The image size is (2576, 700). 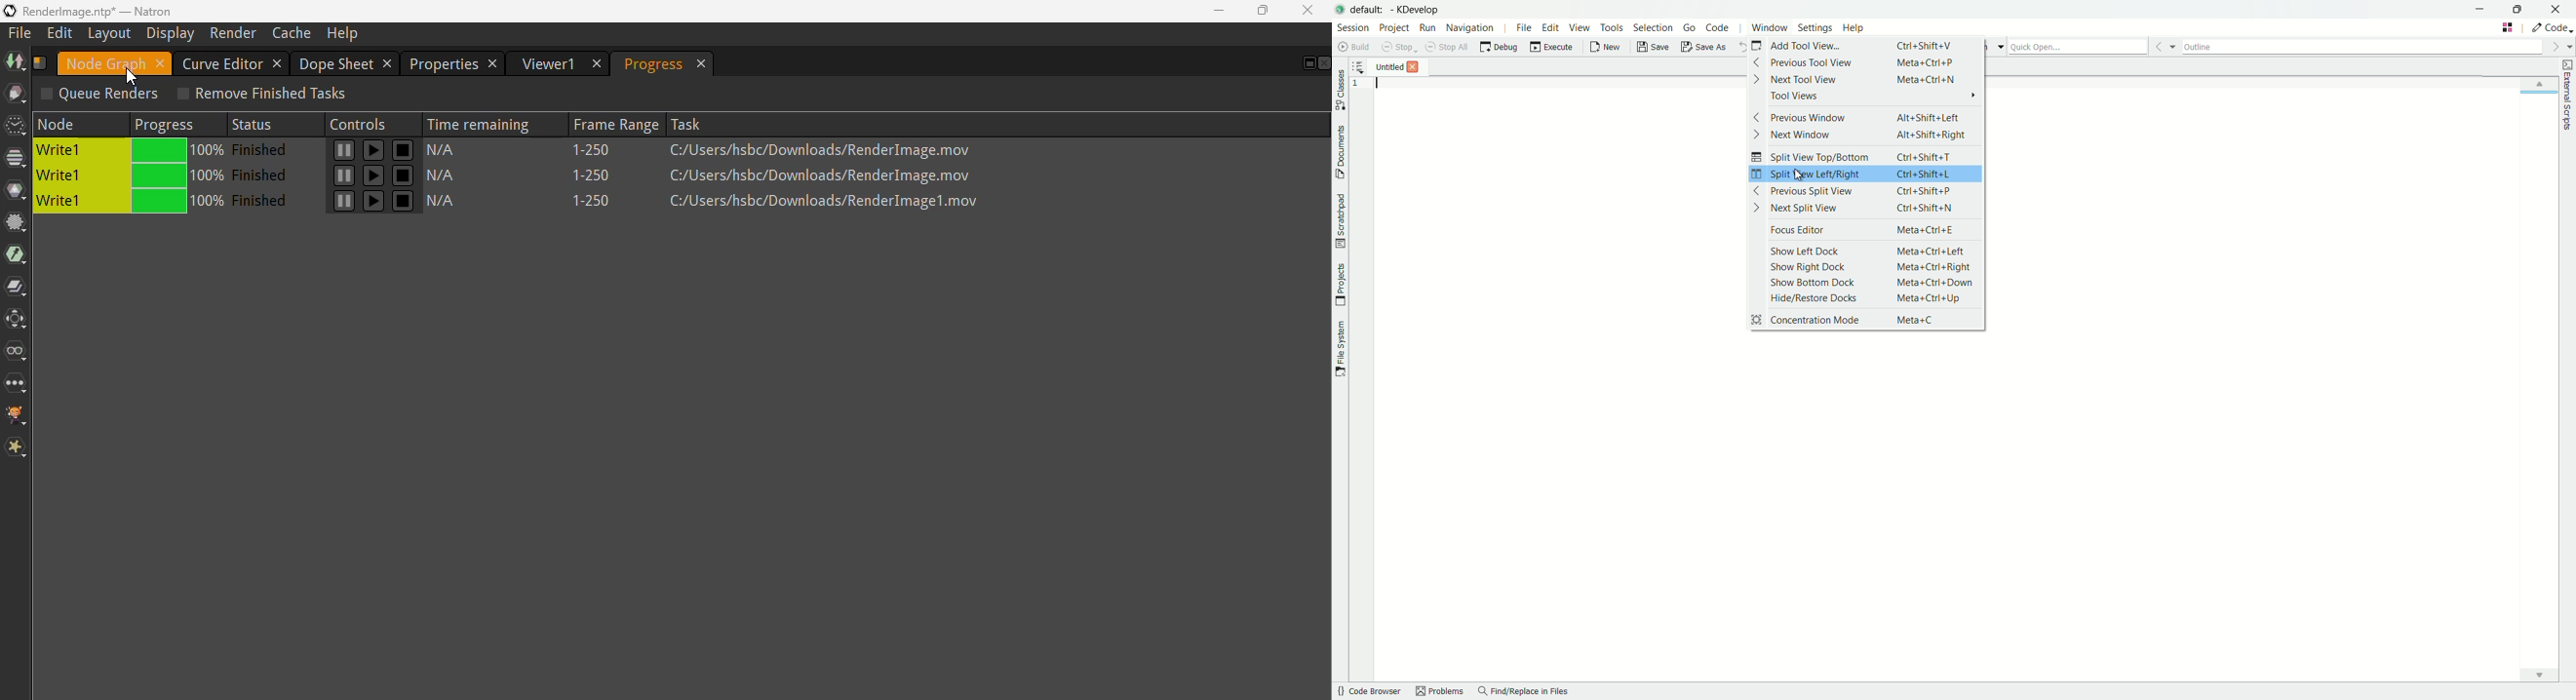 What do you see at coordinates (1926, 62) in the screenshot?
I see `Meta+Ctrl+P` at bounding box center [1926, 62].